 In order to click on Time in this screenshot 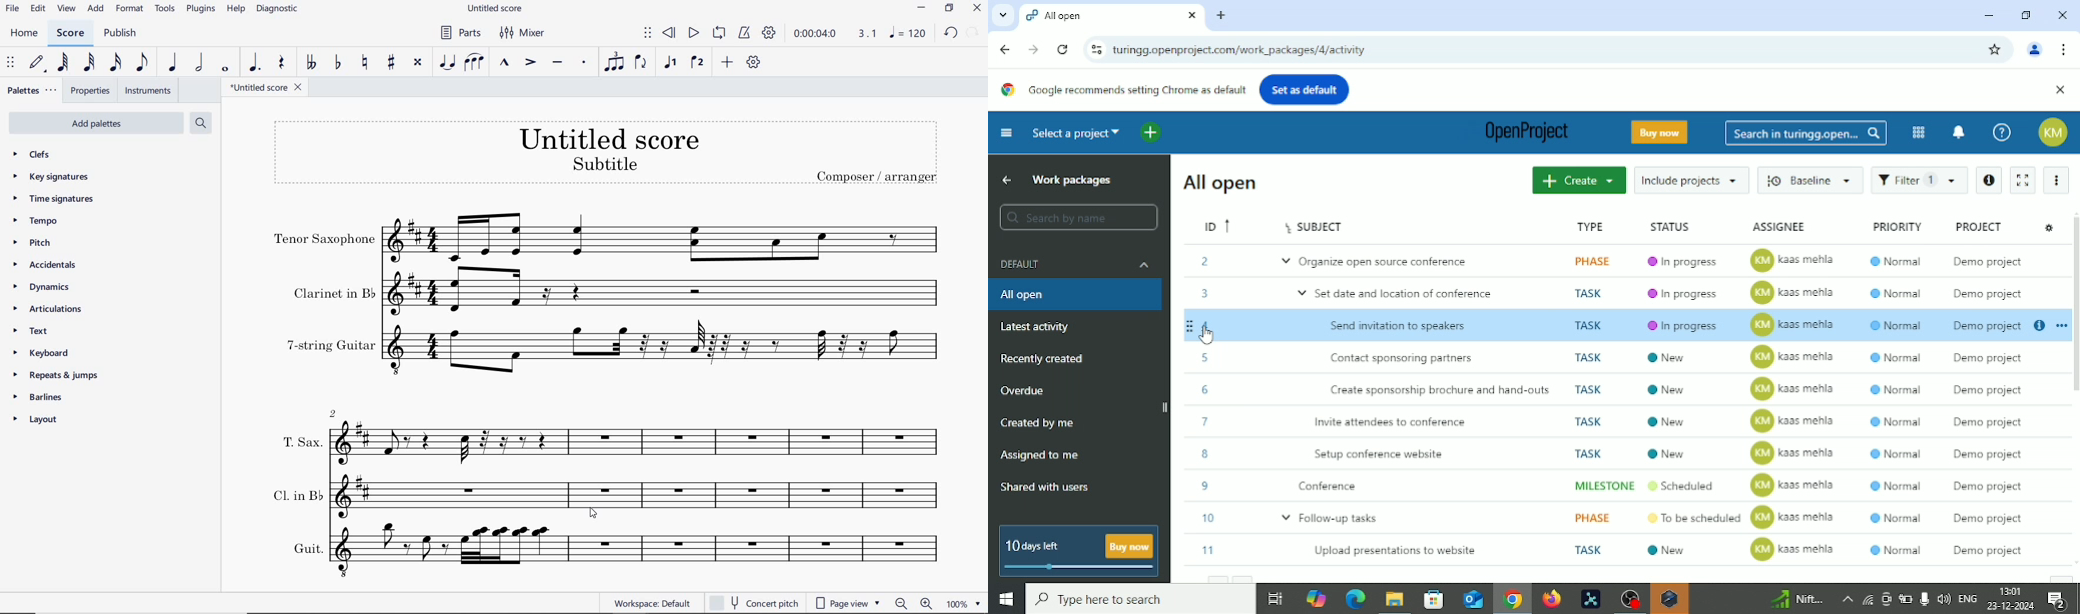, I will do `click(2012, 589)`.